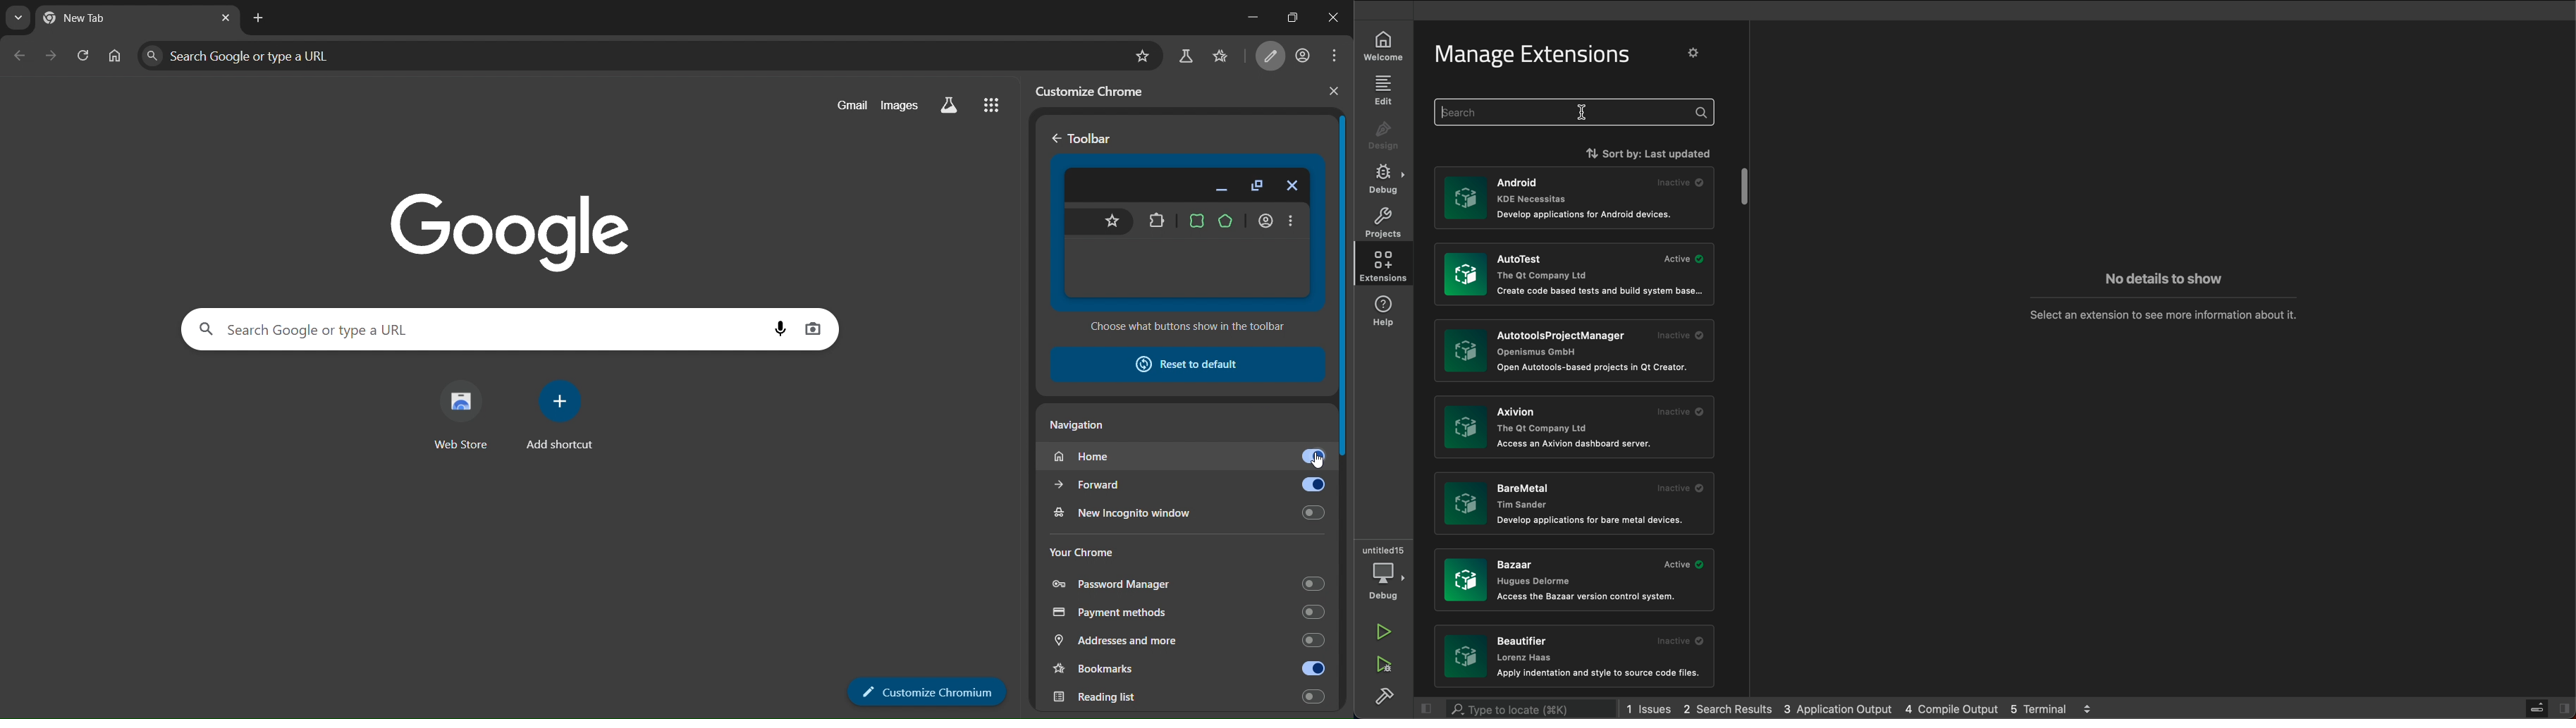 This screenshot has height=728, width=2576. Describe the element at coordinates (1465, 502) in the screenshot. I see `image` at that location.